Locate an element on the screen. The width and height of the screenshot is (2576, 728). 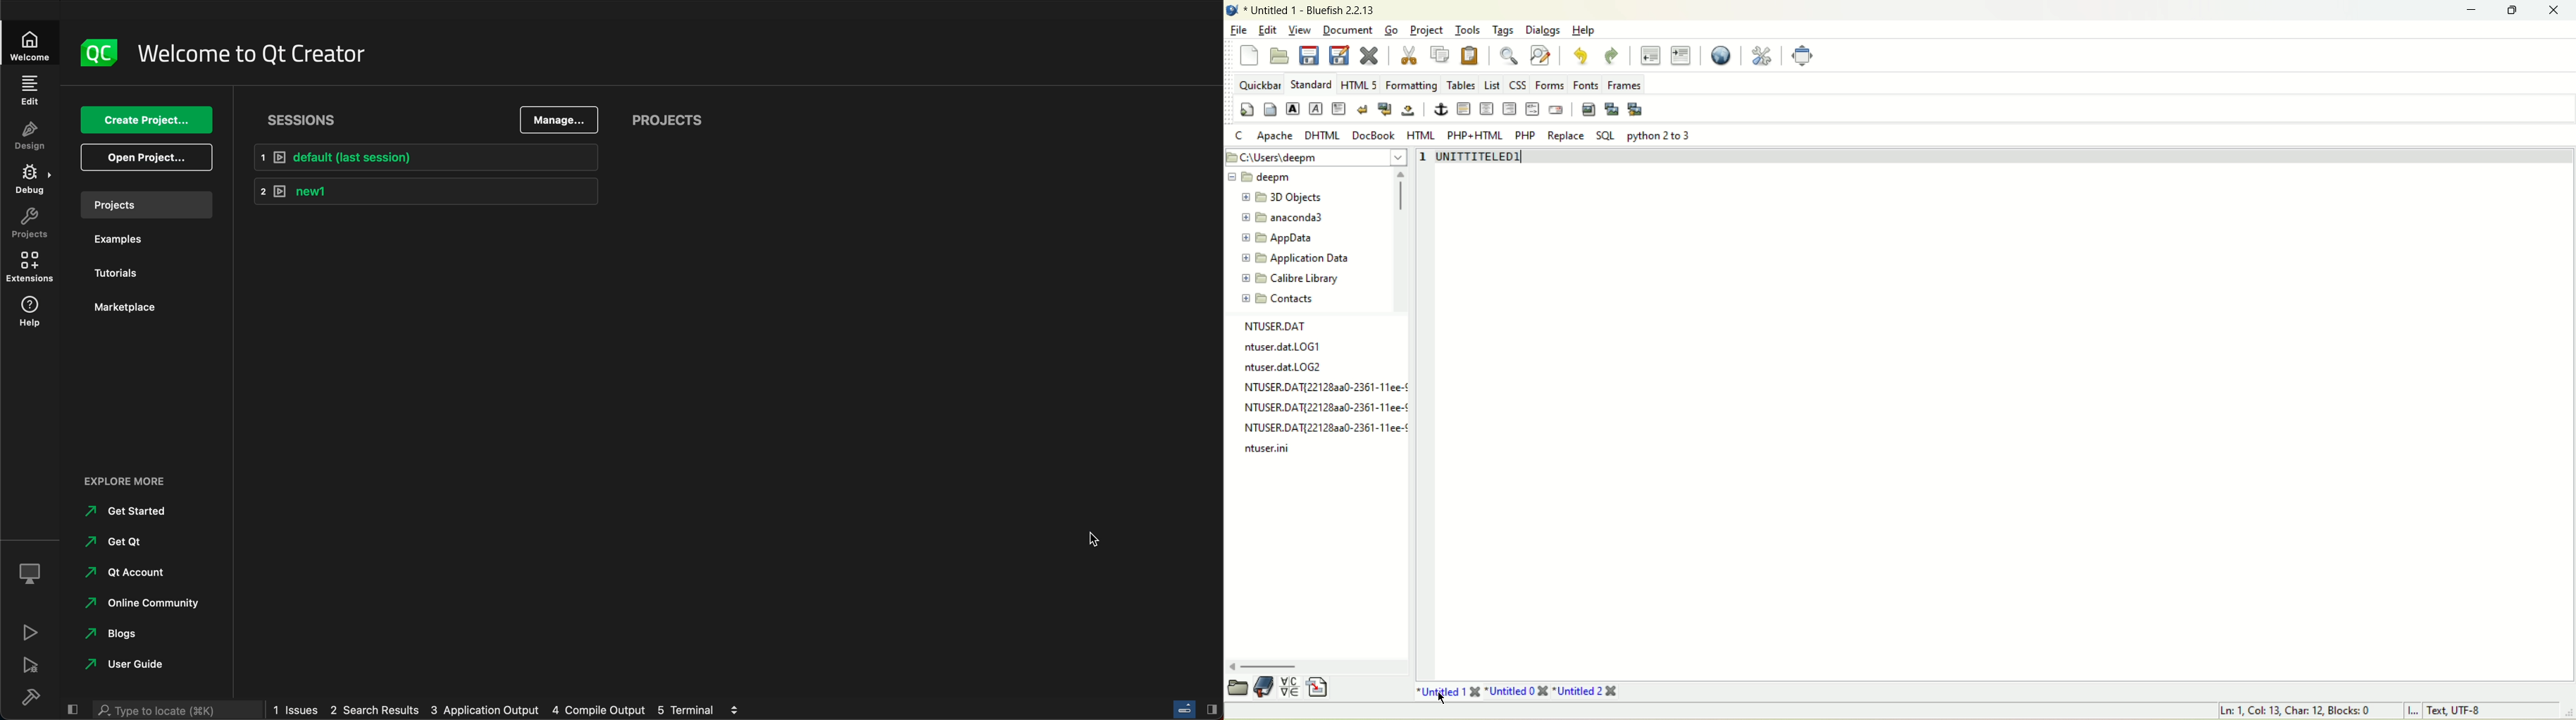
untitled 1 is located at coordinates (1448, 689).